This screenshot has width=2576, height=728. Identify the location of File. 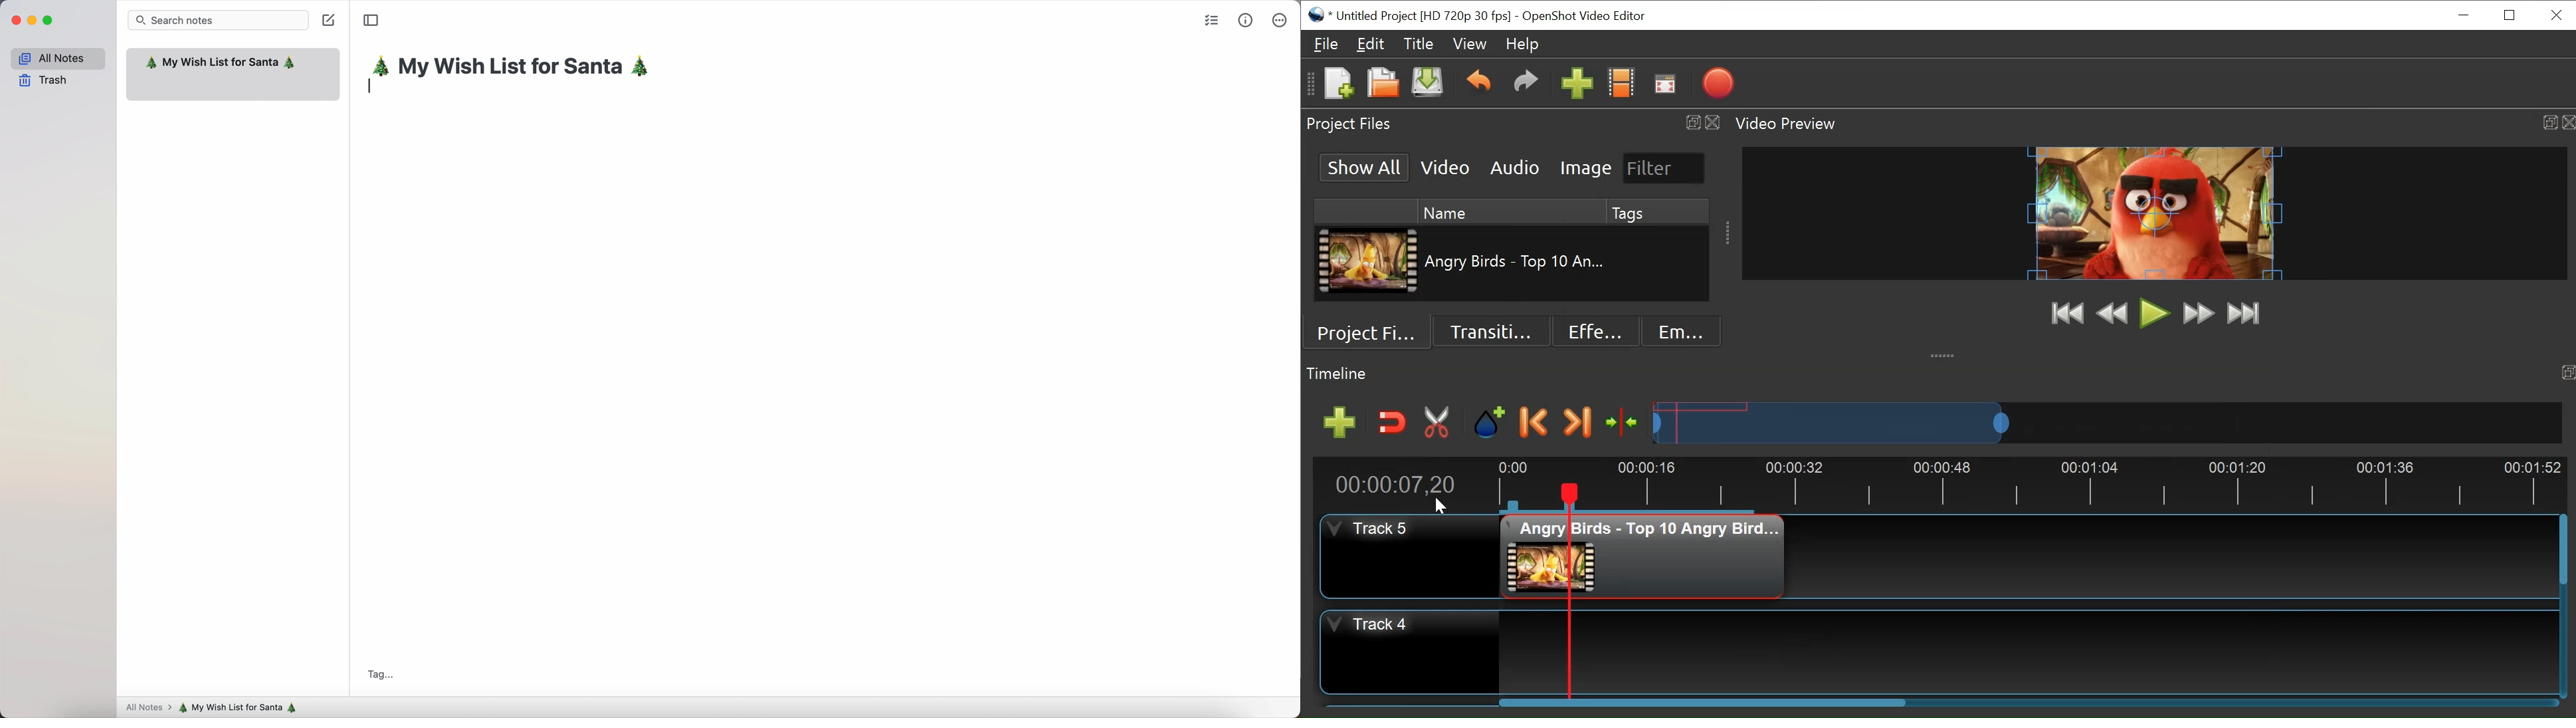
(1327, 44).